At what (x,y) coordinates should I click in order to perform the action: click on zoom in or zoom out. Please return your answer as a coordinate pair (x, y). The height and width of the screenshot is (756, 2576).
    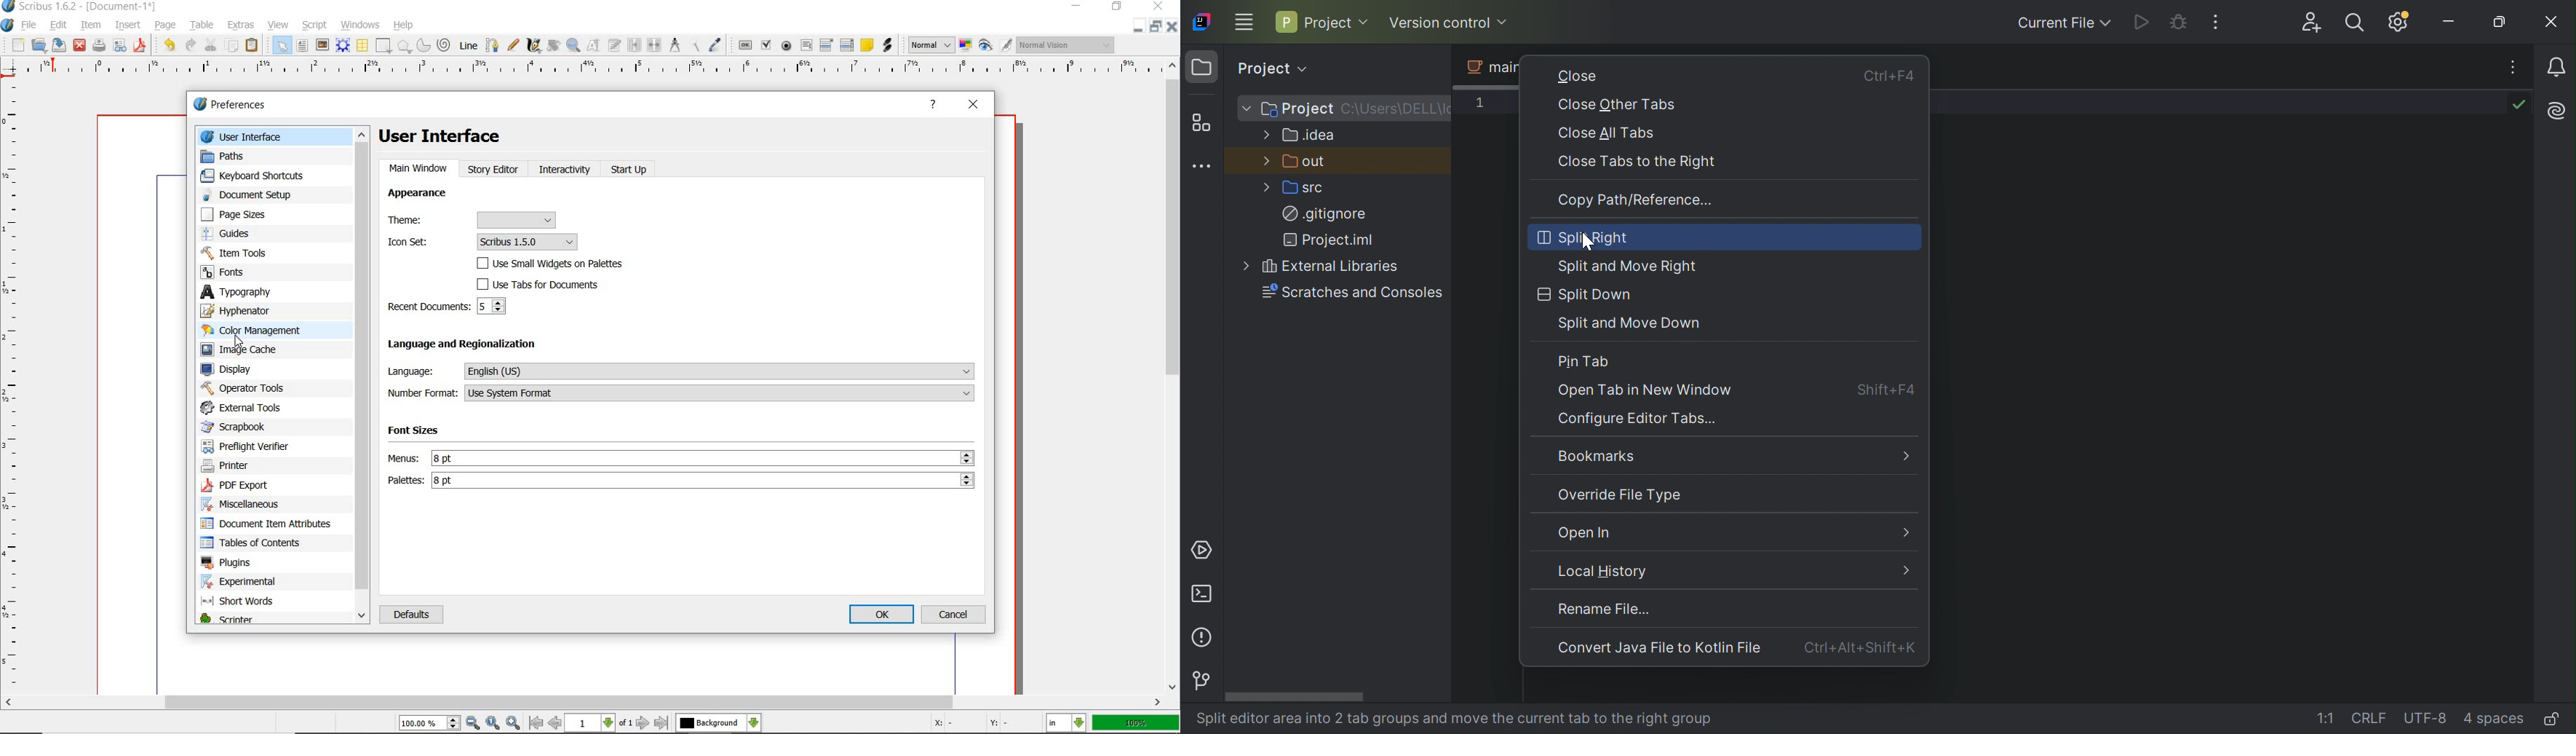
    Looking at the image, I should click on (573, 46).